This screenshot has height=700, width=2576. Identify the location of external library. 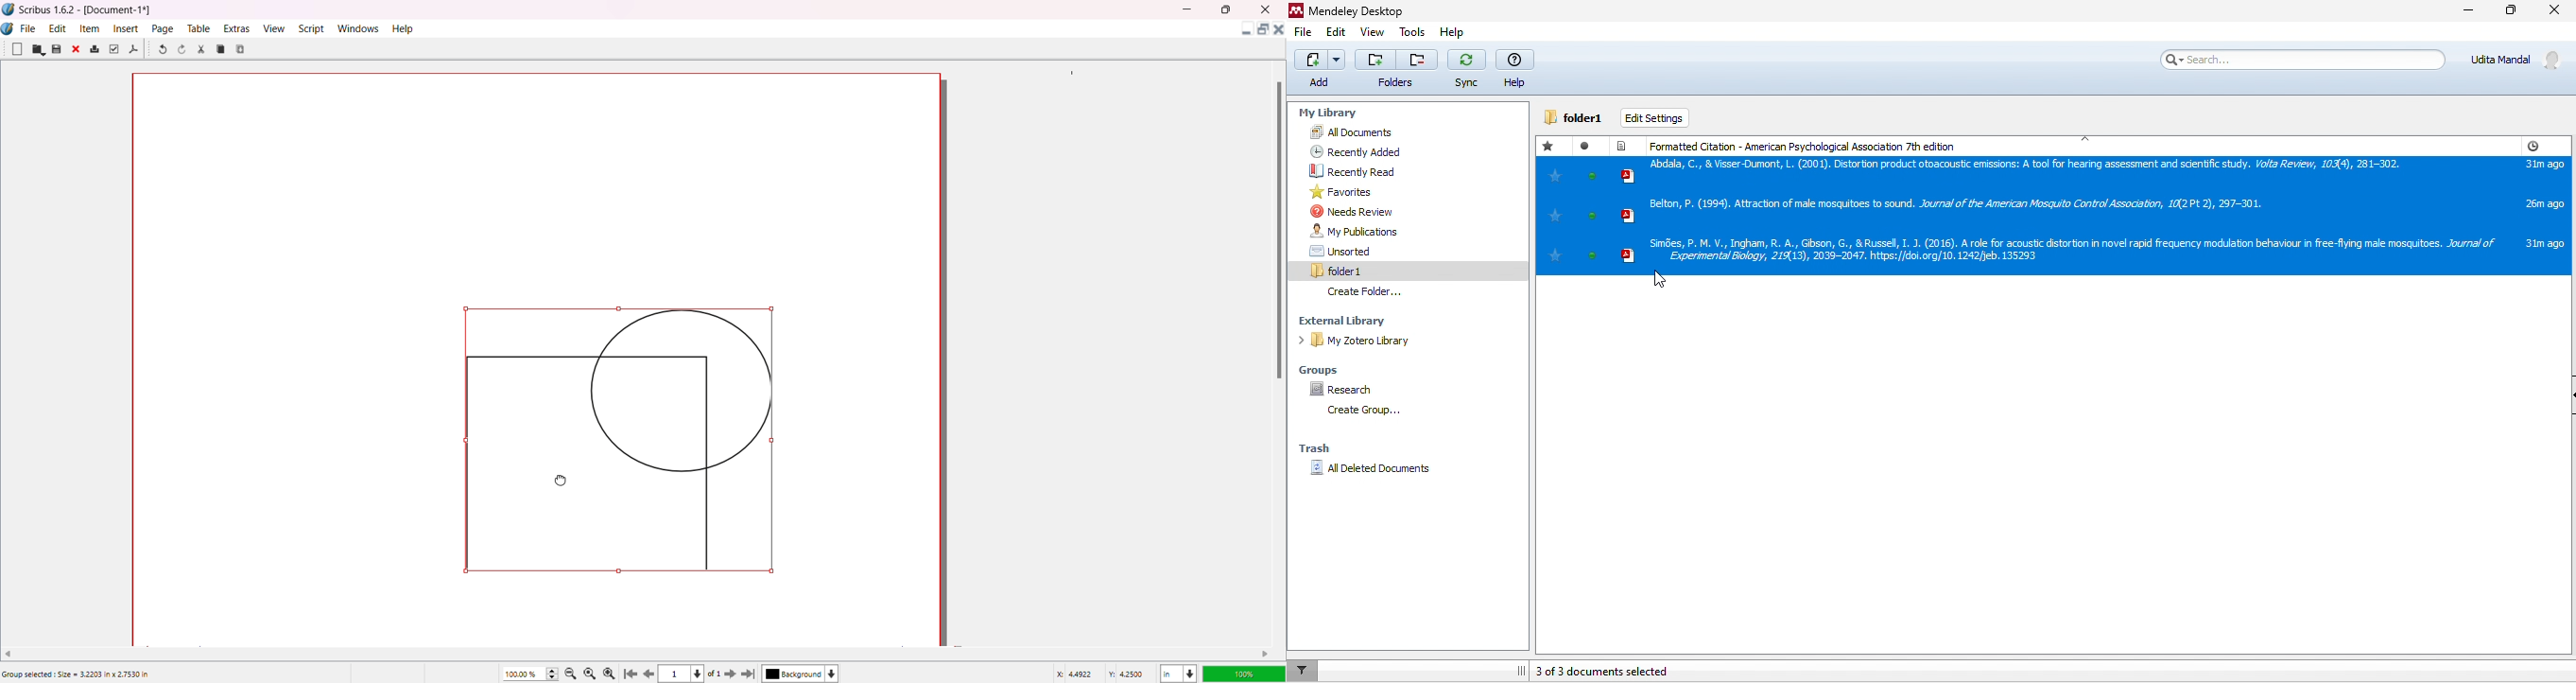
(1371, 321).